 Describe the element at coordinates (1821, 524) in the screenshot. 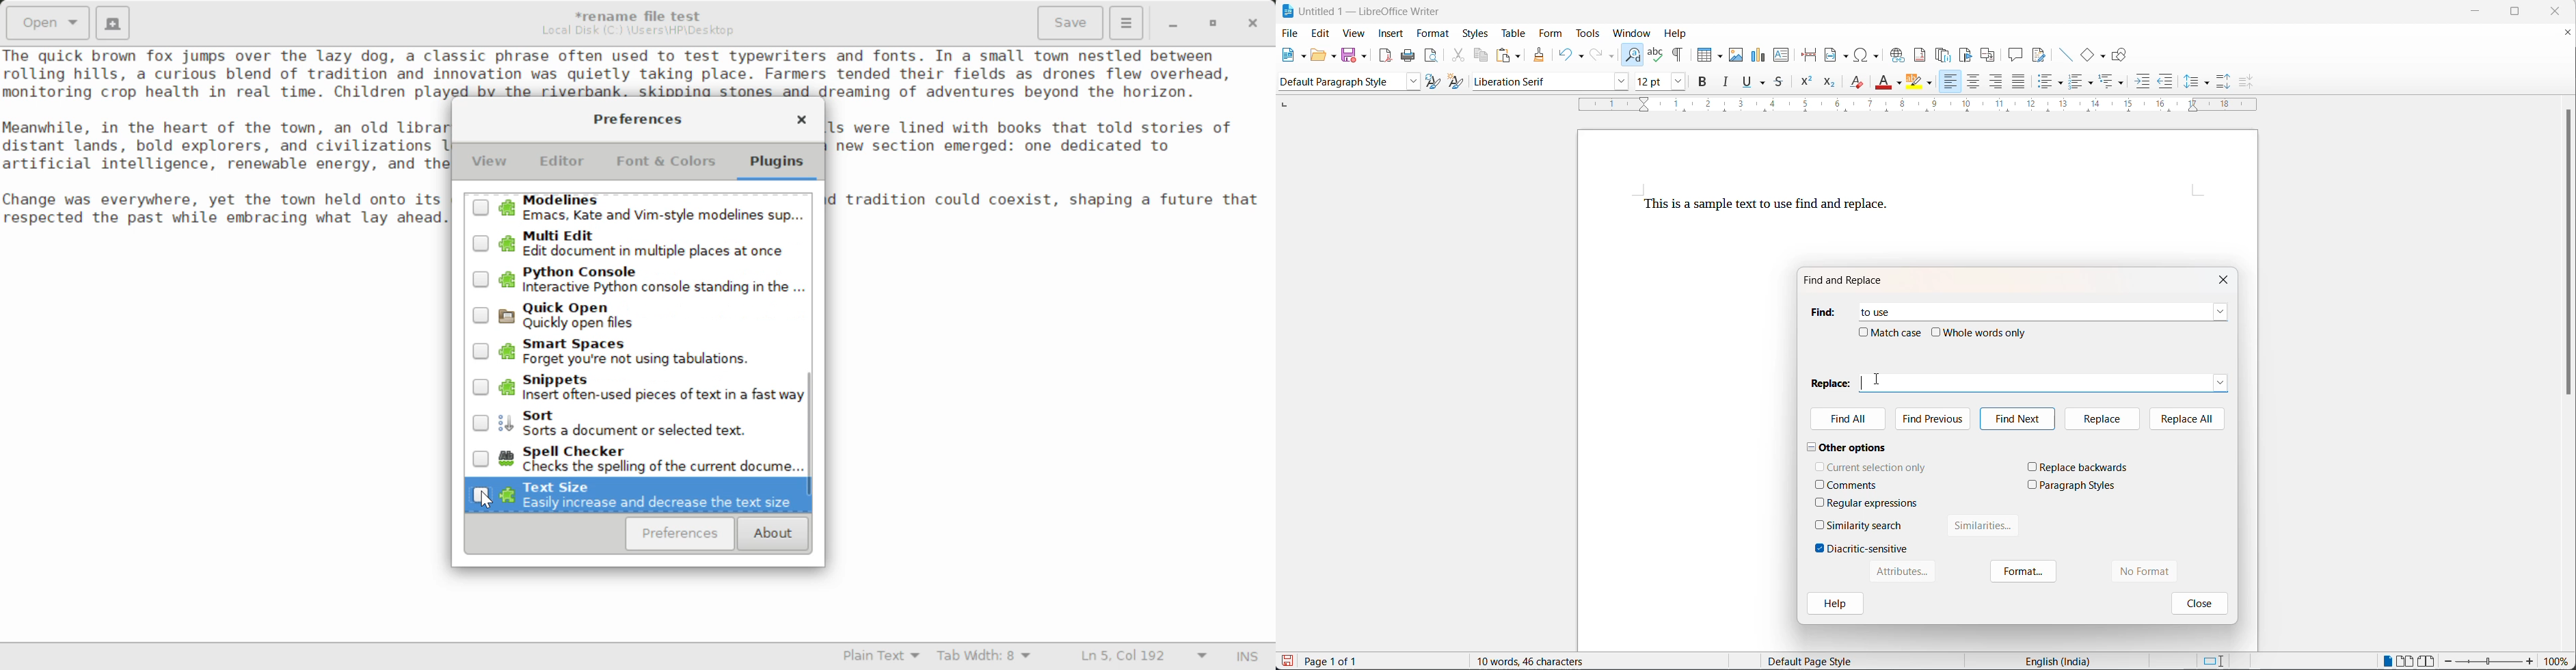

I see `checkbox` at that location.